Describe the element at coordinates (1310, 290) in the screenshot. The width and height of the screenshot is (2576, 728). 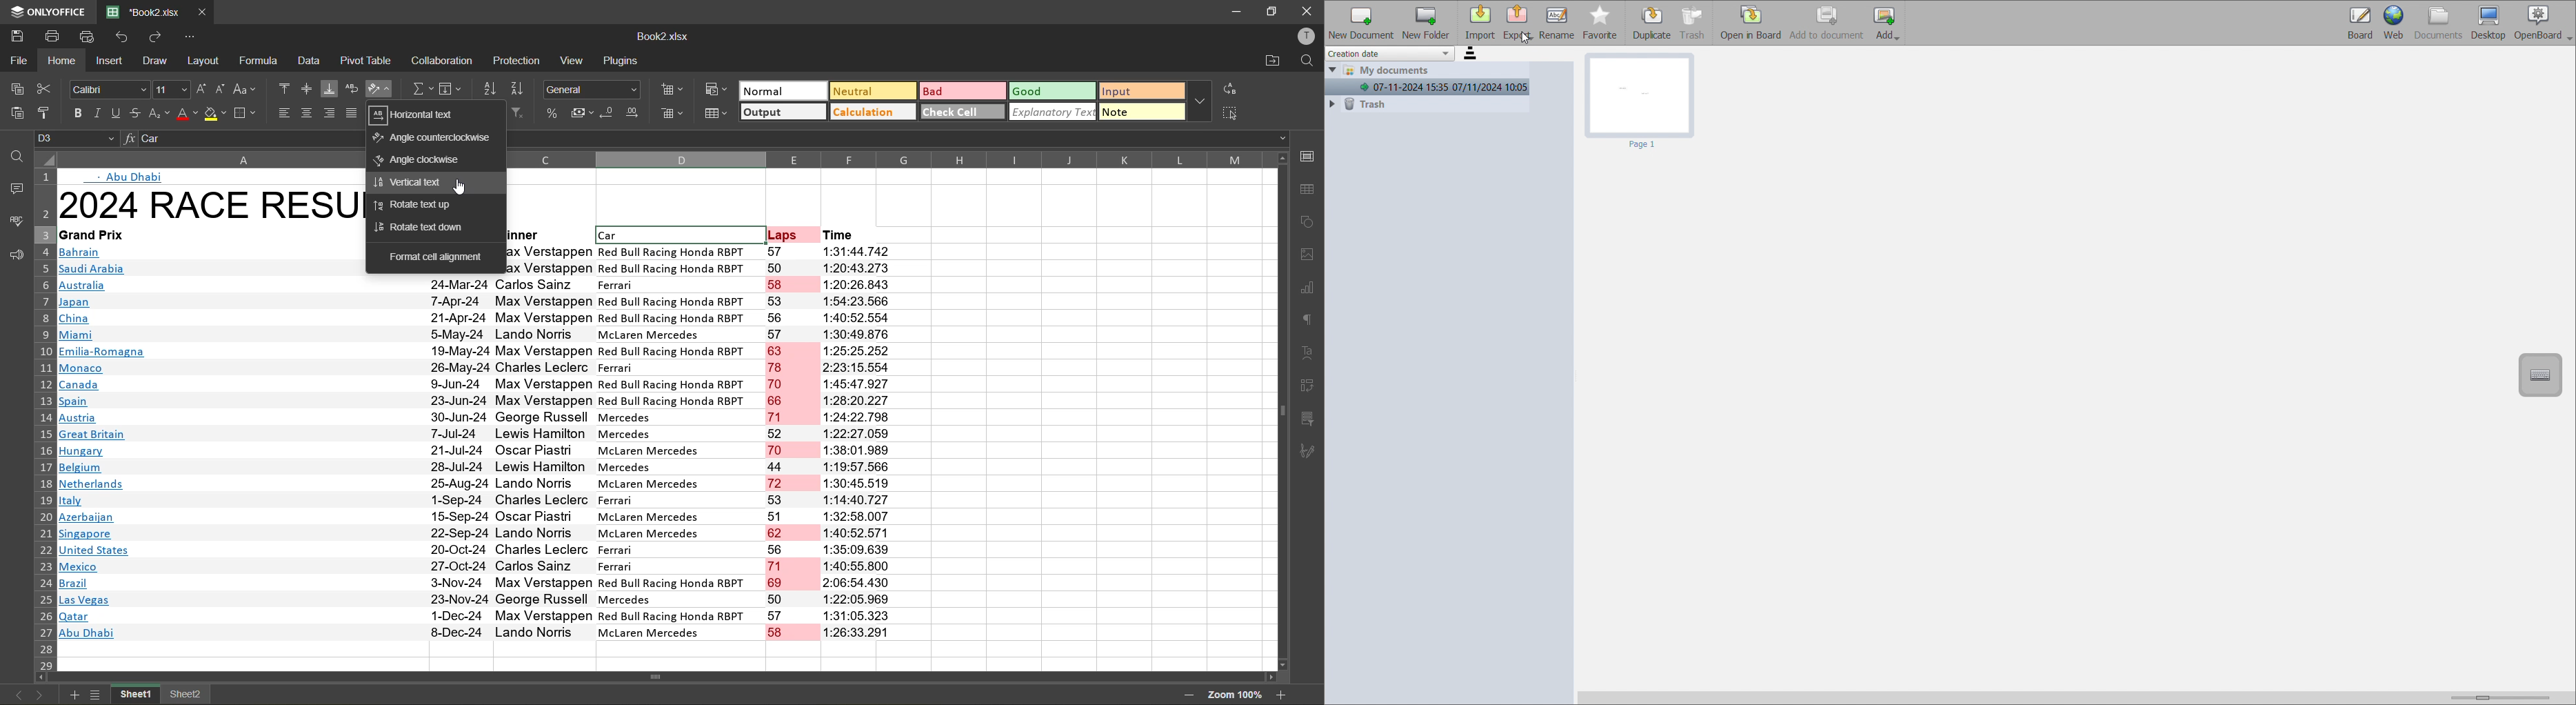
I see `charts` at that location.